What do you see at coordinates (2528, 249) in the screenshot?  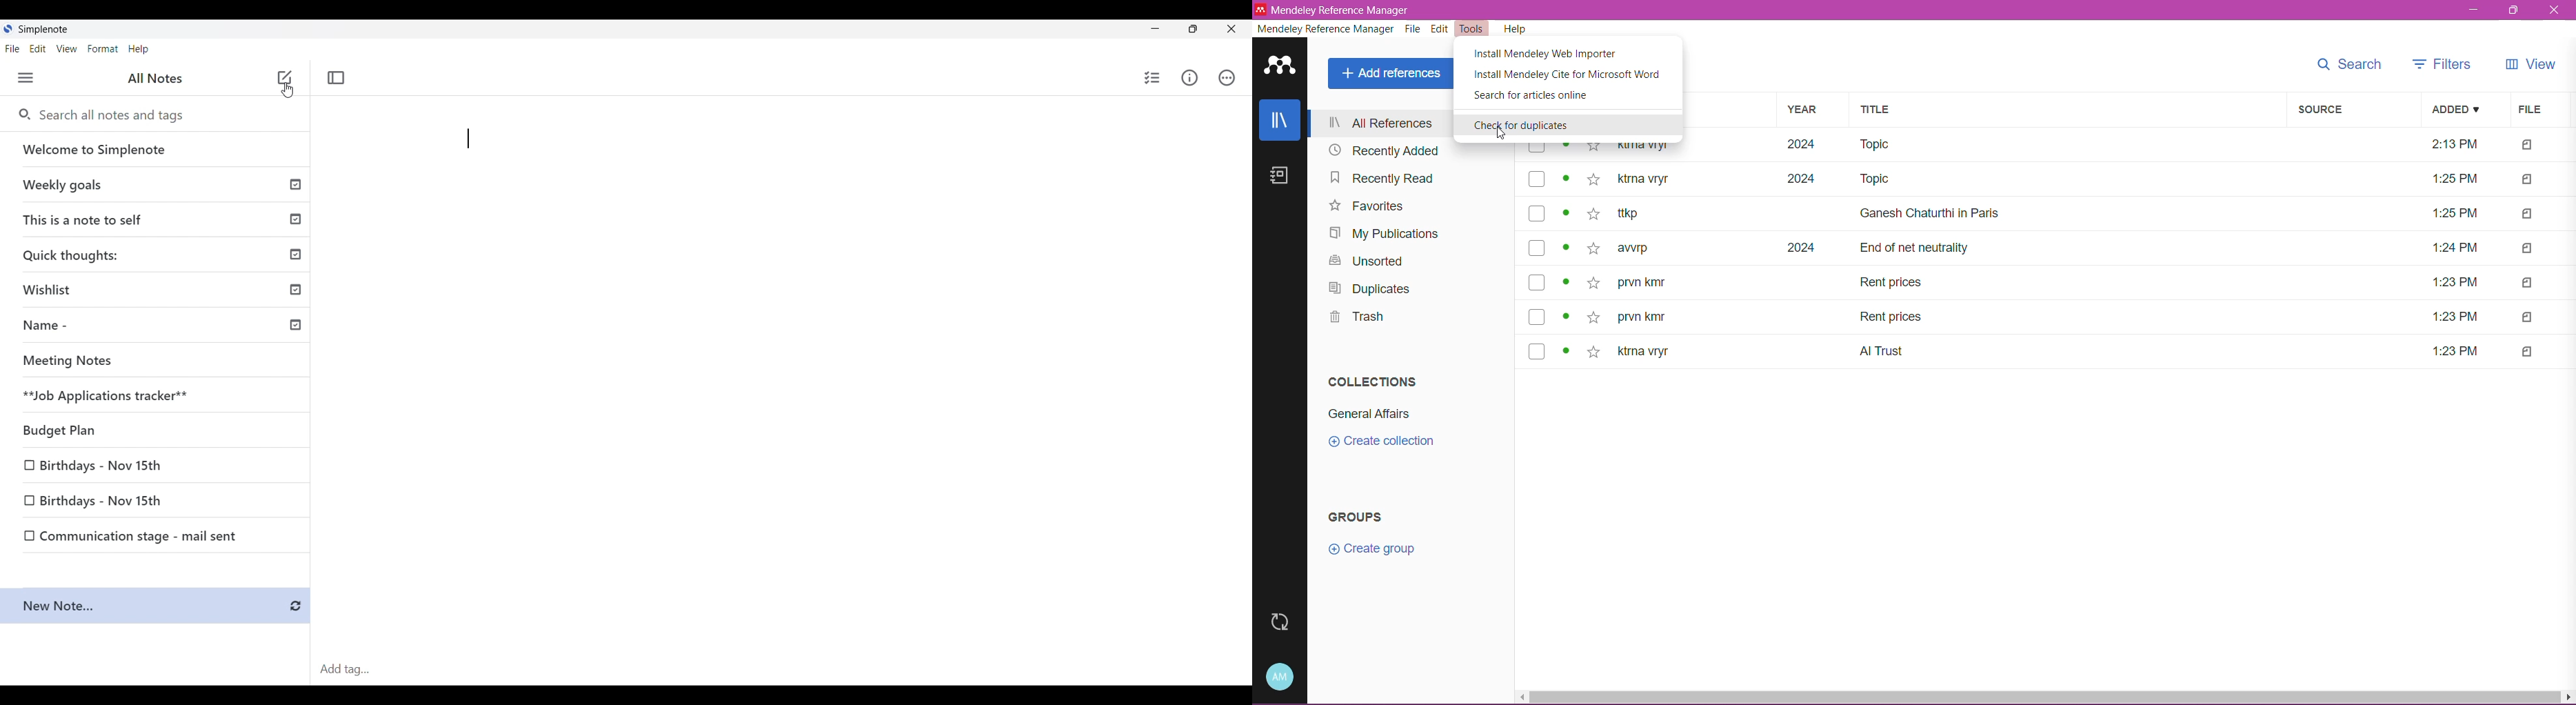 I see `file` at bounding box center [2528, 249].